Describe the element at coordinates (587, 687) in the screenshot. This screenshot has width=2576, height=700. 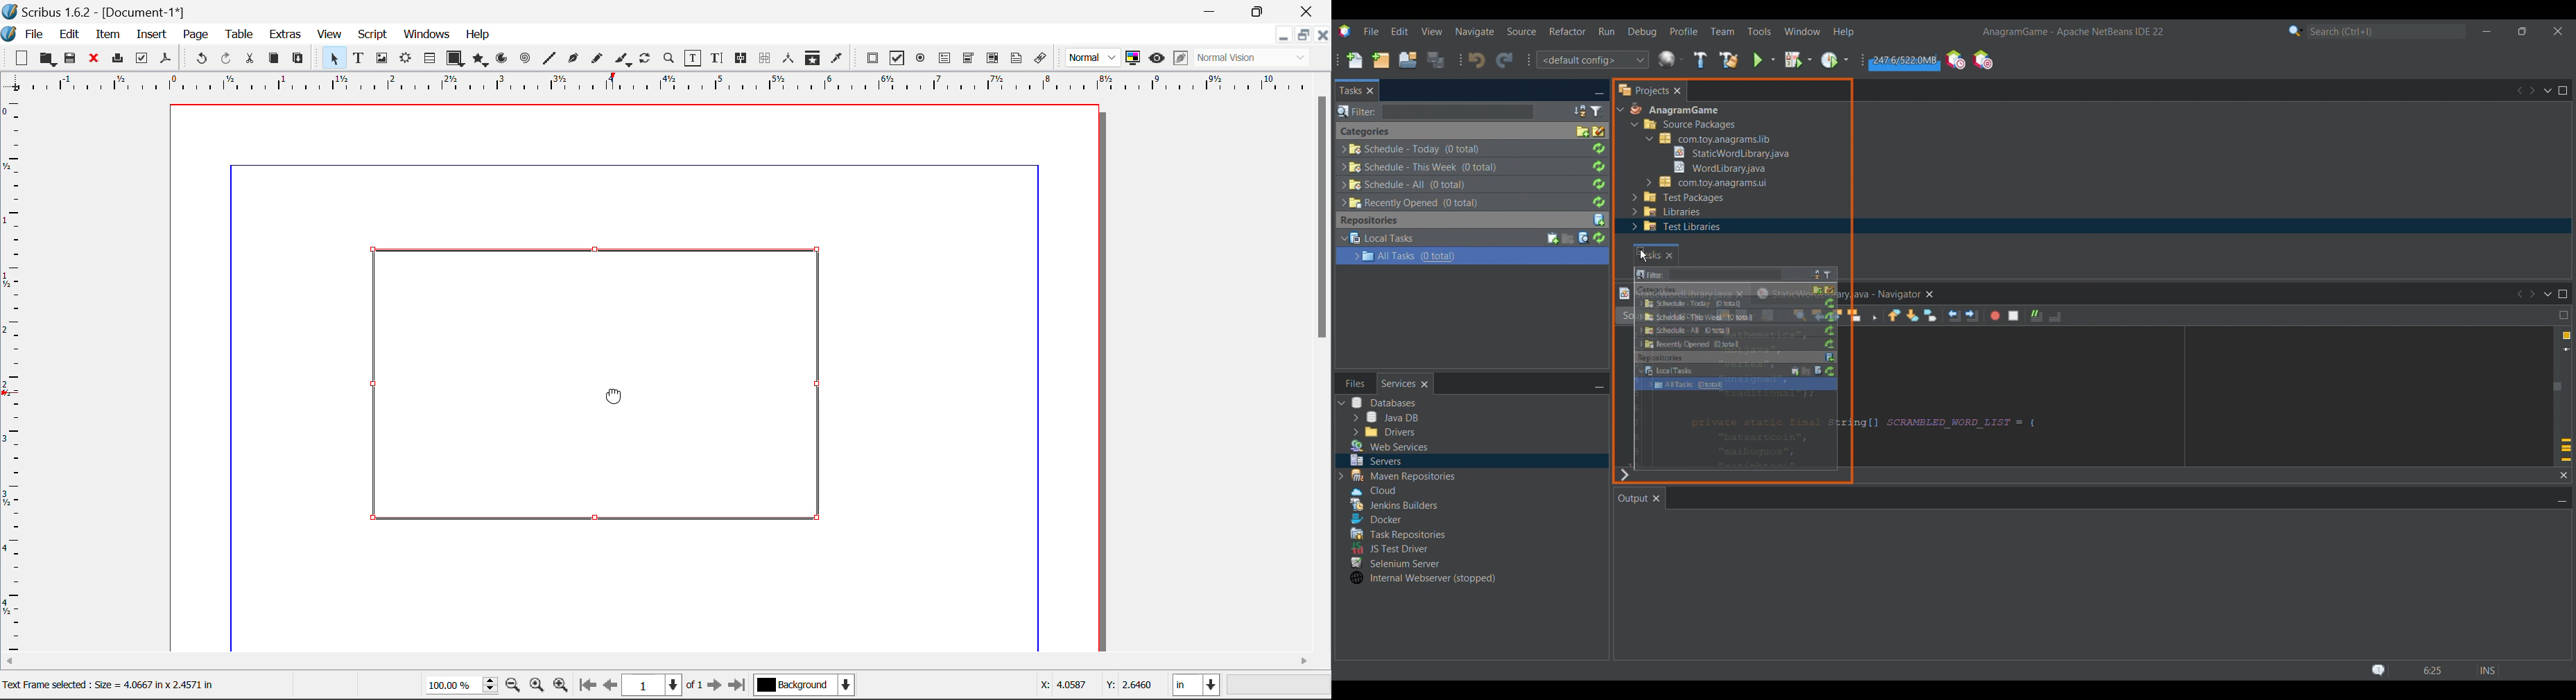
I see `First Page` at that location.